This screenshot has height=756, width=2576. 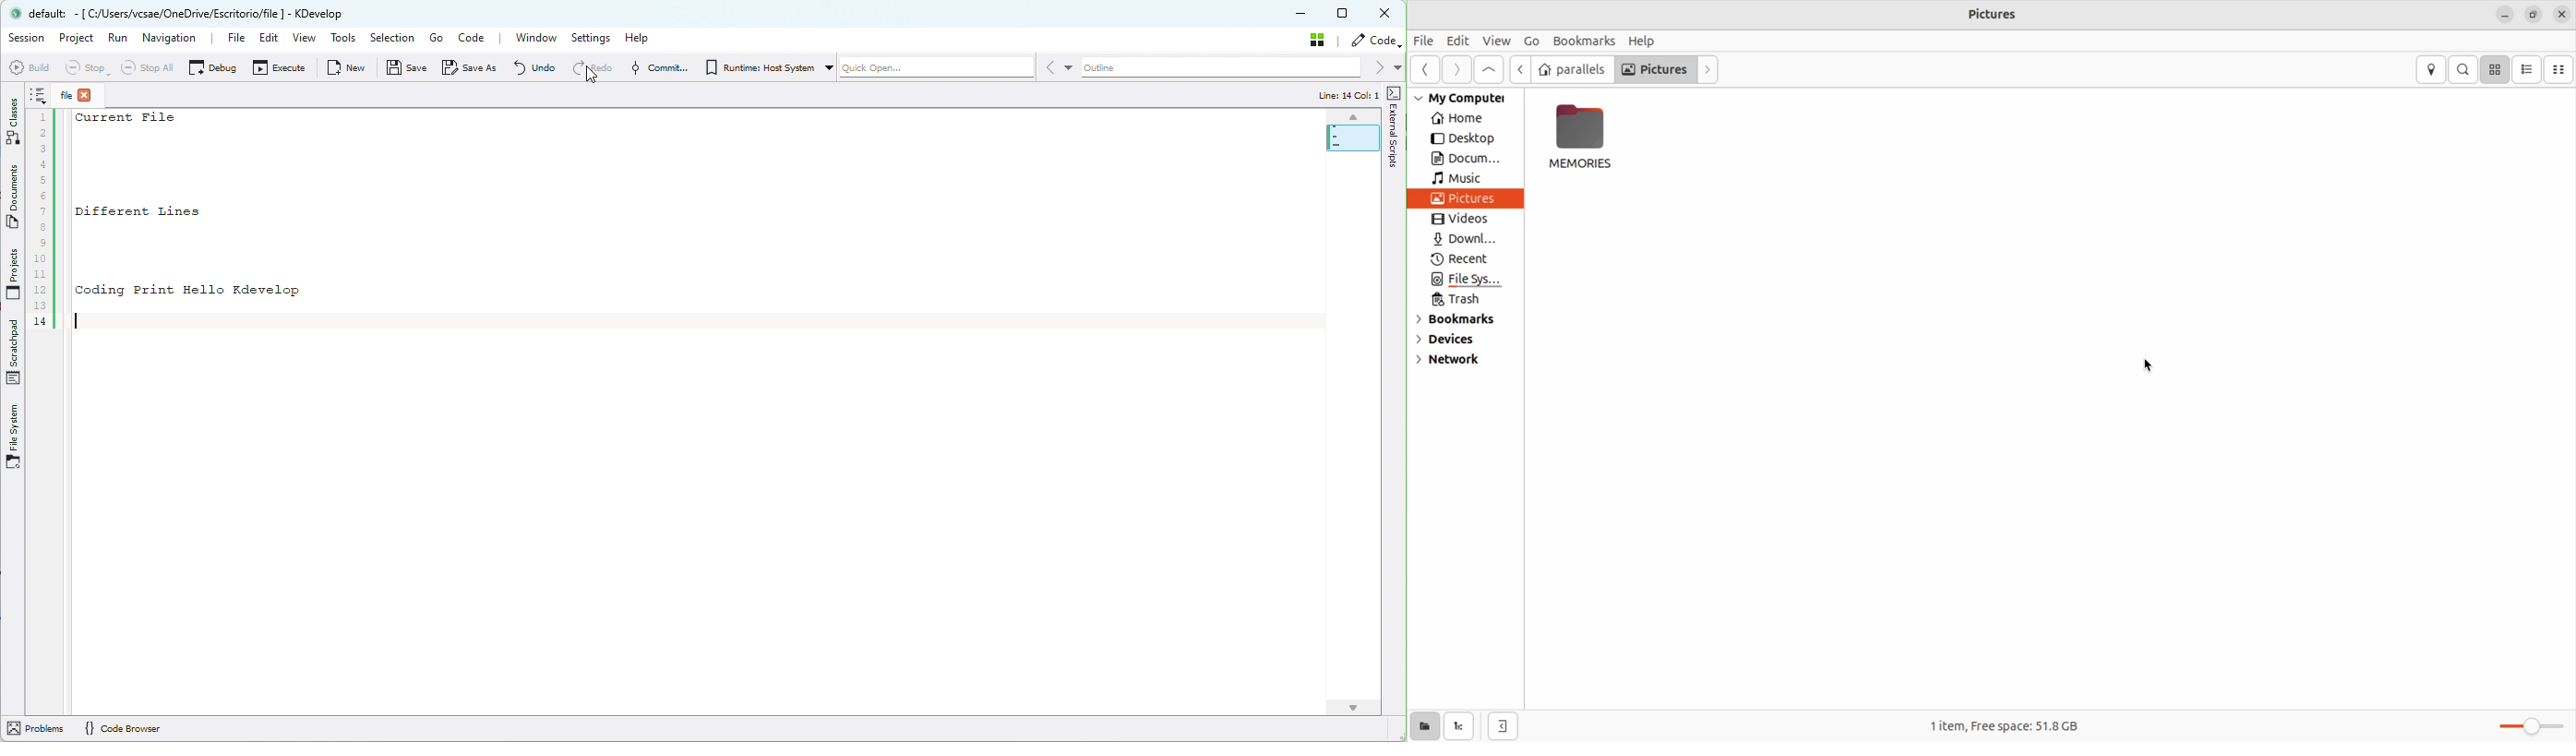 I want to click on compact view, so click(x=2561, y=68).